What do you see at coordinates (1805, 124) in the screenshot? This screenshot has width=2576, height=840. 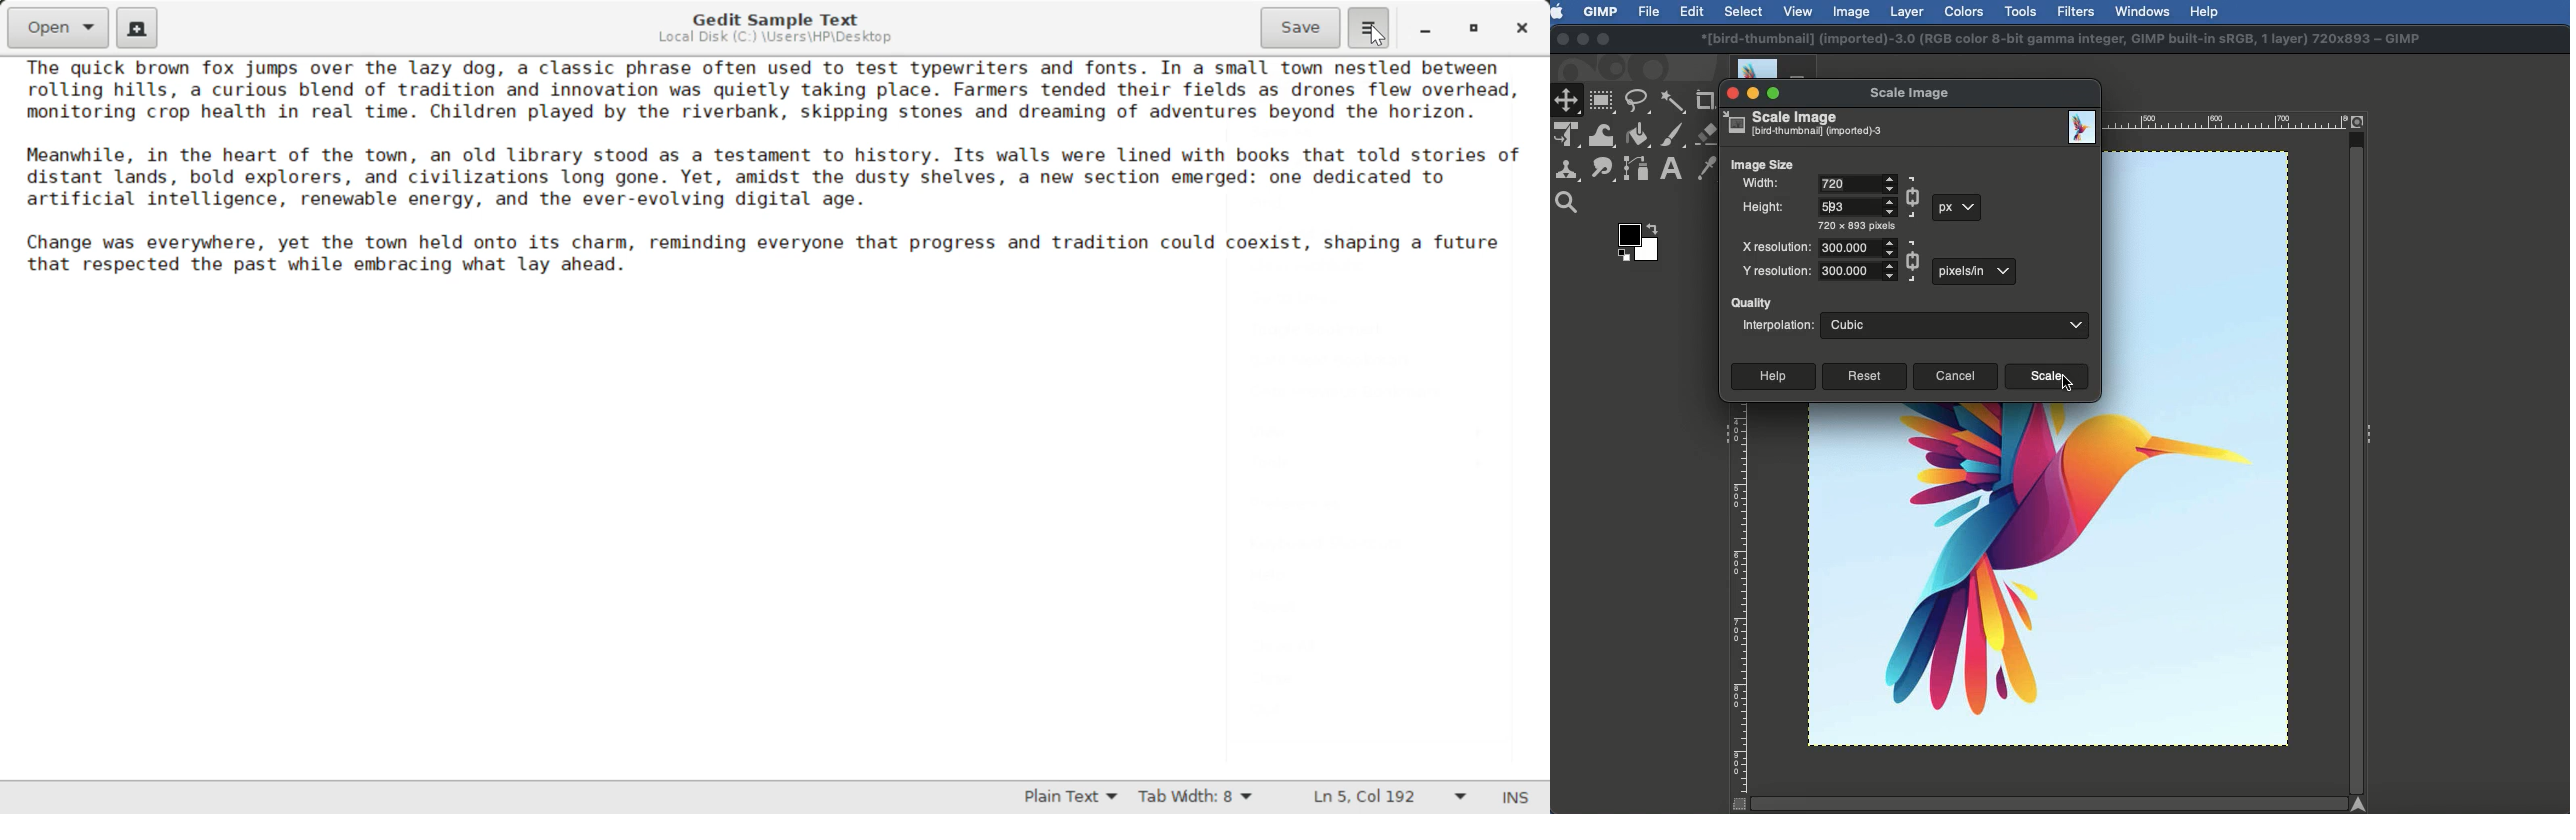 I see `Scale image` at bounding box center [1805, 124].